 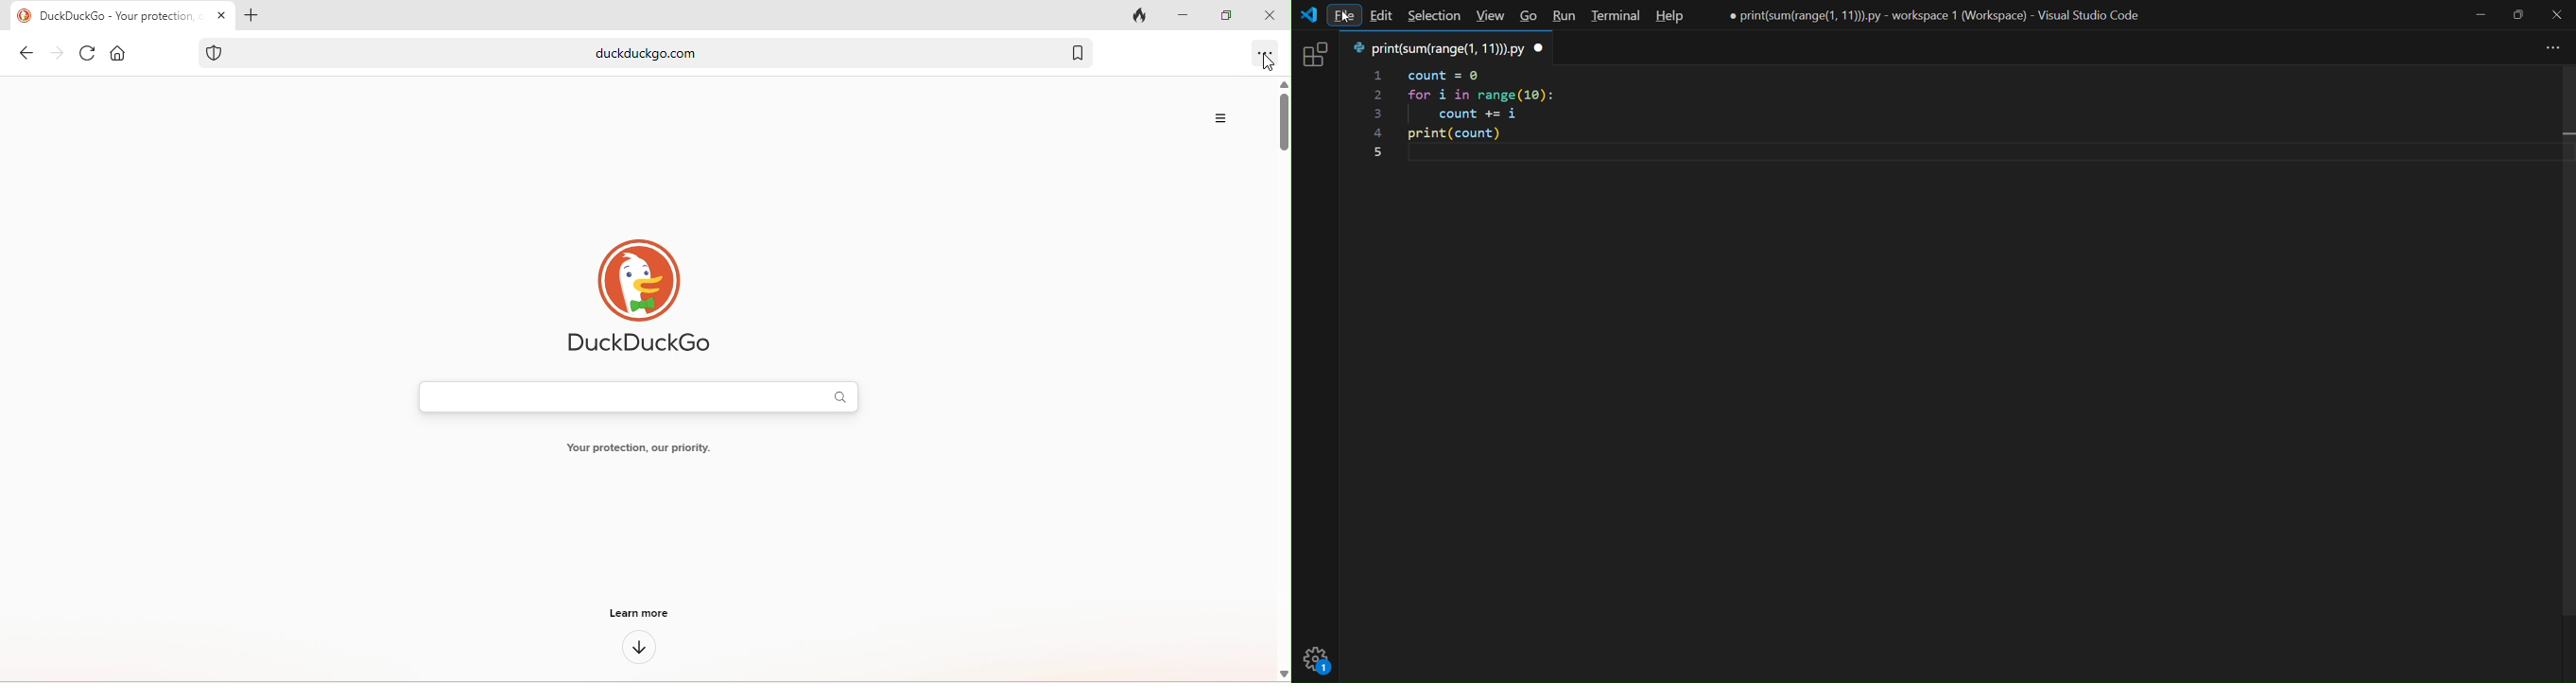 What do you see at coordinates (1315, 53) in the screenshot?
I see `extension` at bounding box center [1315, 53].